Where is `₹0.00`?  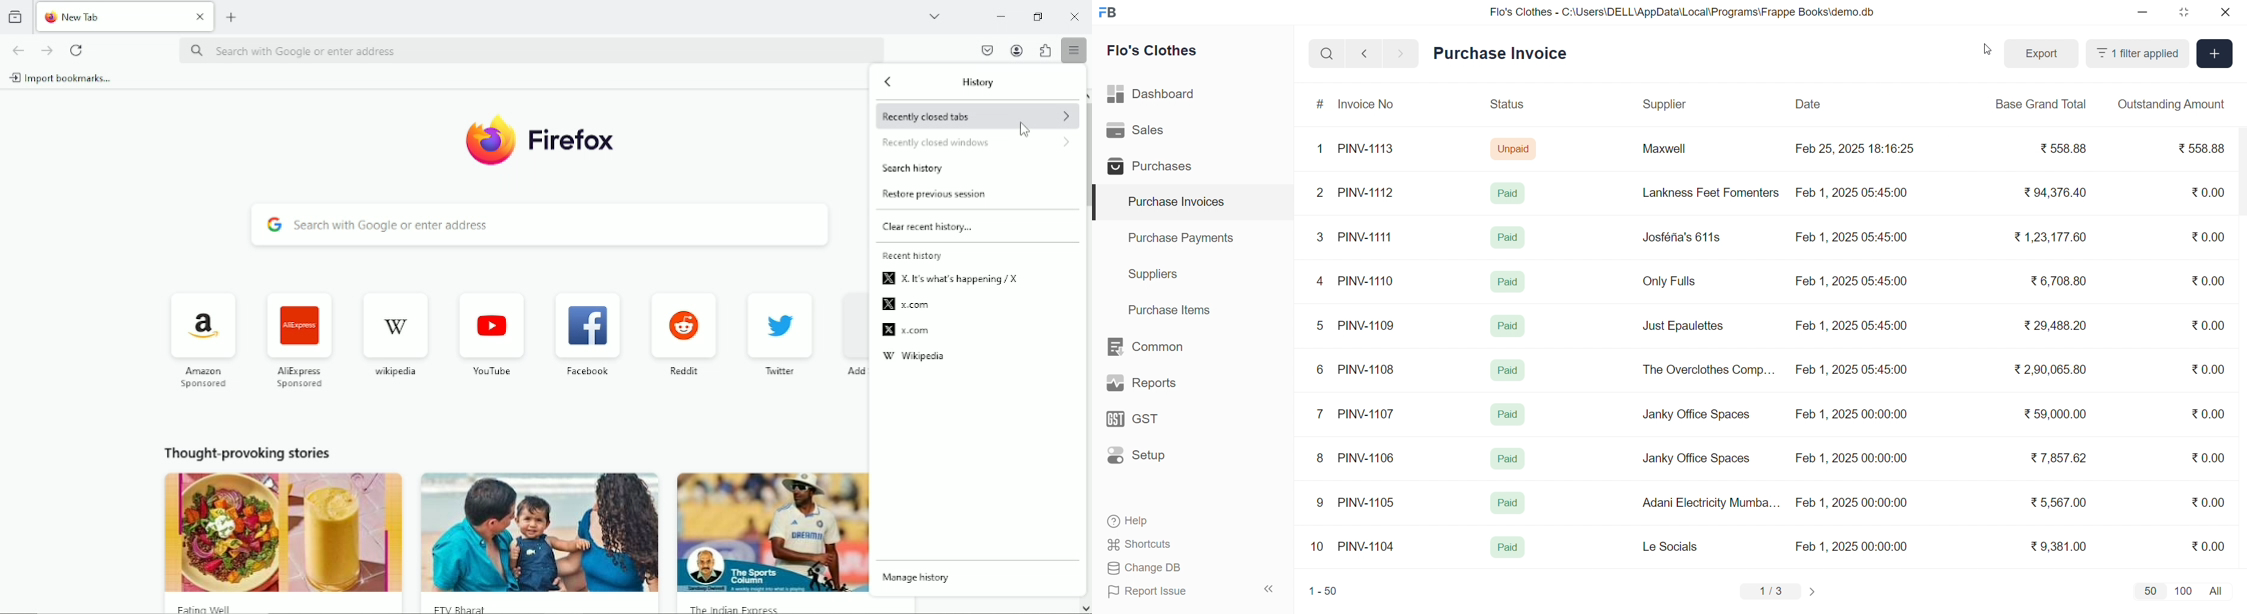 ₹0.00 is located at coordinates (2209, 457).